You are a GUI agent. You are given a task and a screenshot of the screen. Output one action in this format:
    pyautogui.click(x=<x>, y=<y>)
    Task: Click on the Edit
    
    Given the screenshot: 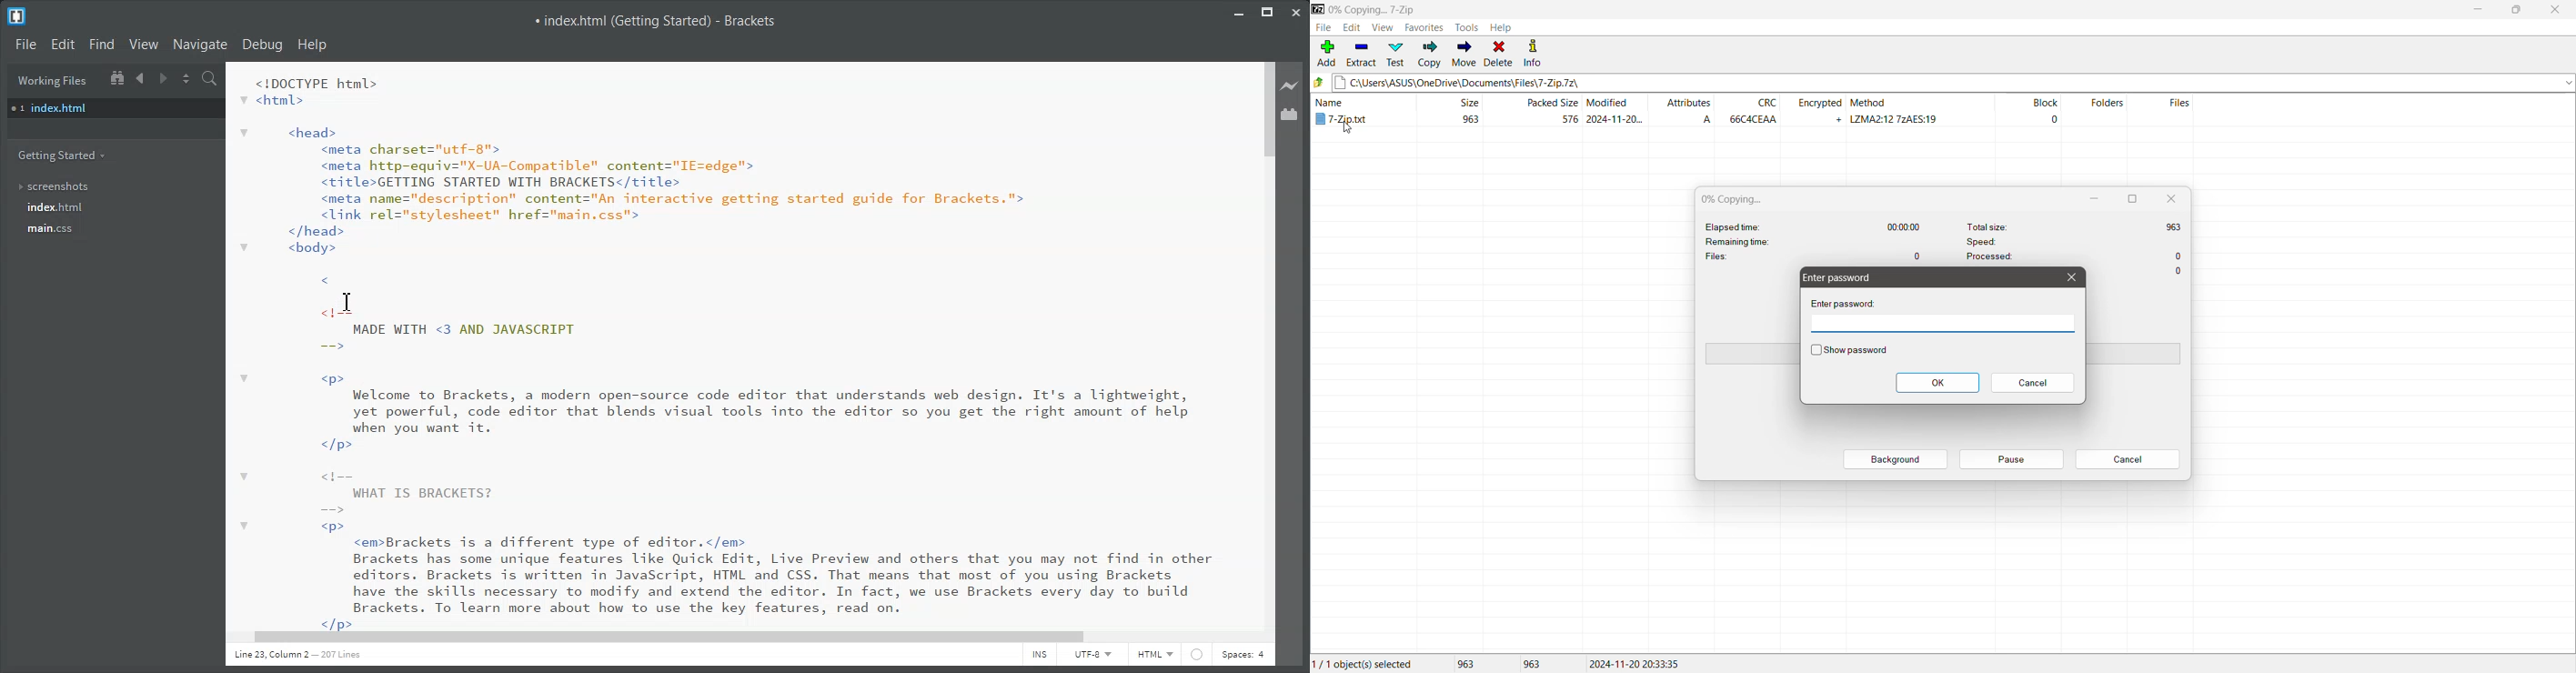 What is the action you would take?
    pyautogui.click(x=63, y=45)
    